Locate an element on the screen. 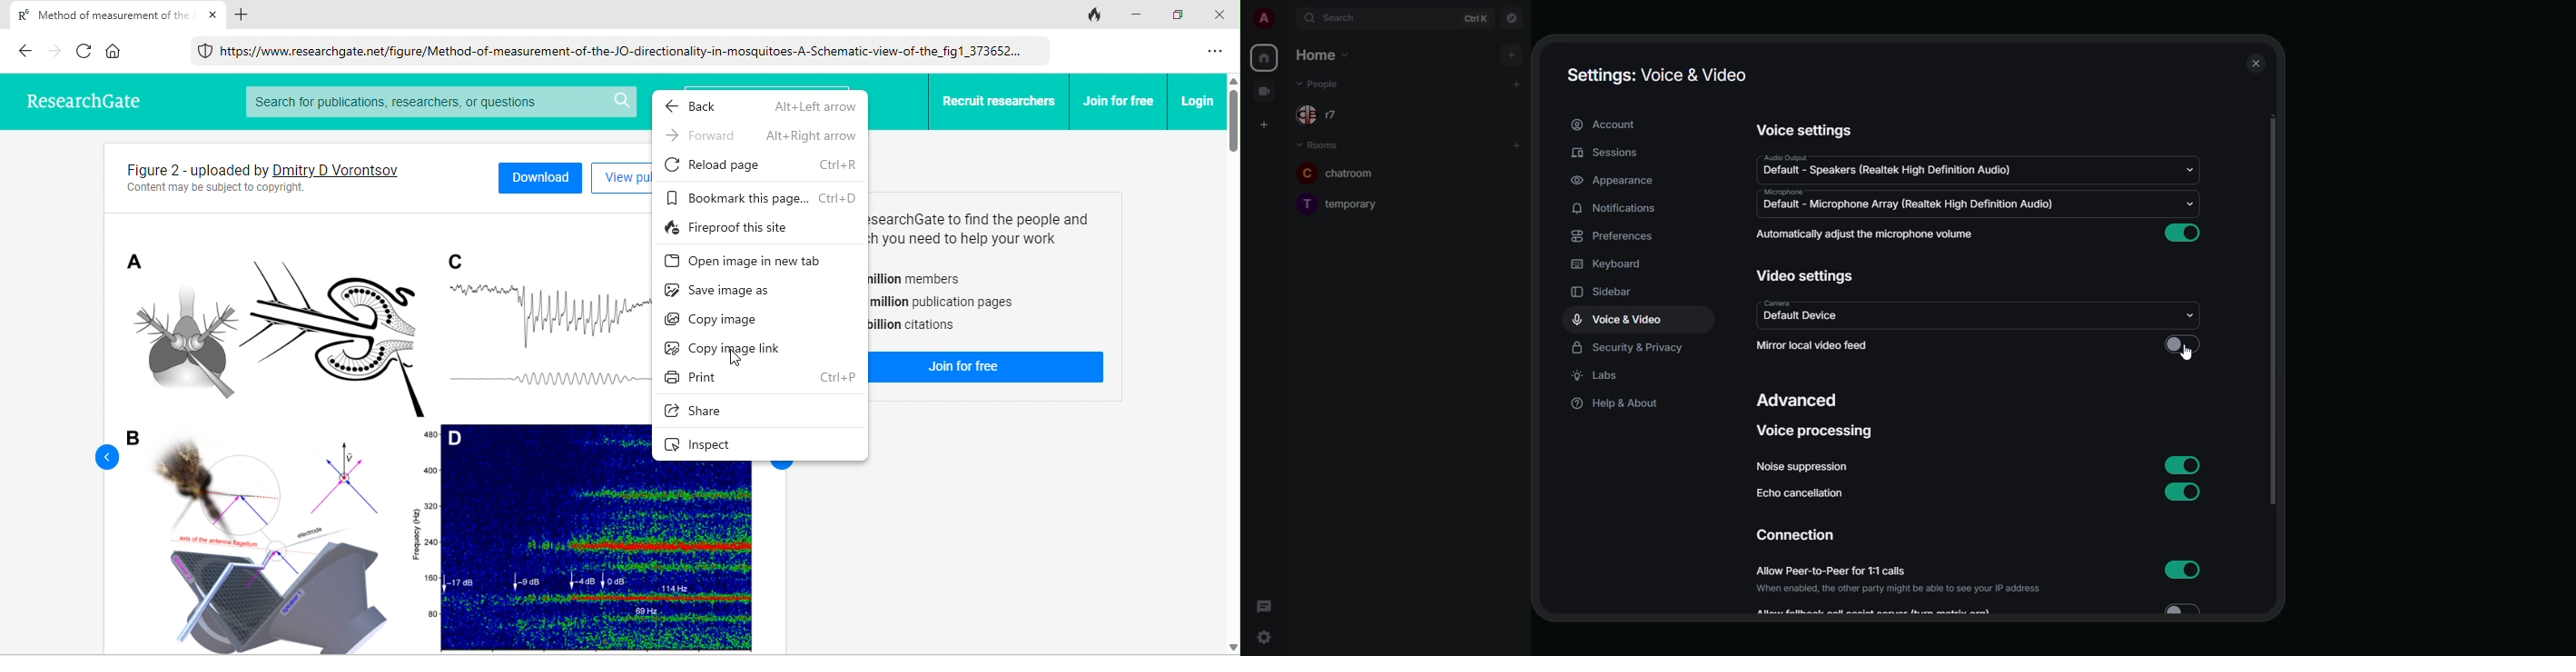  drop down is located at coordinates (2190, 315).